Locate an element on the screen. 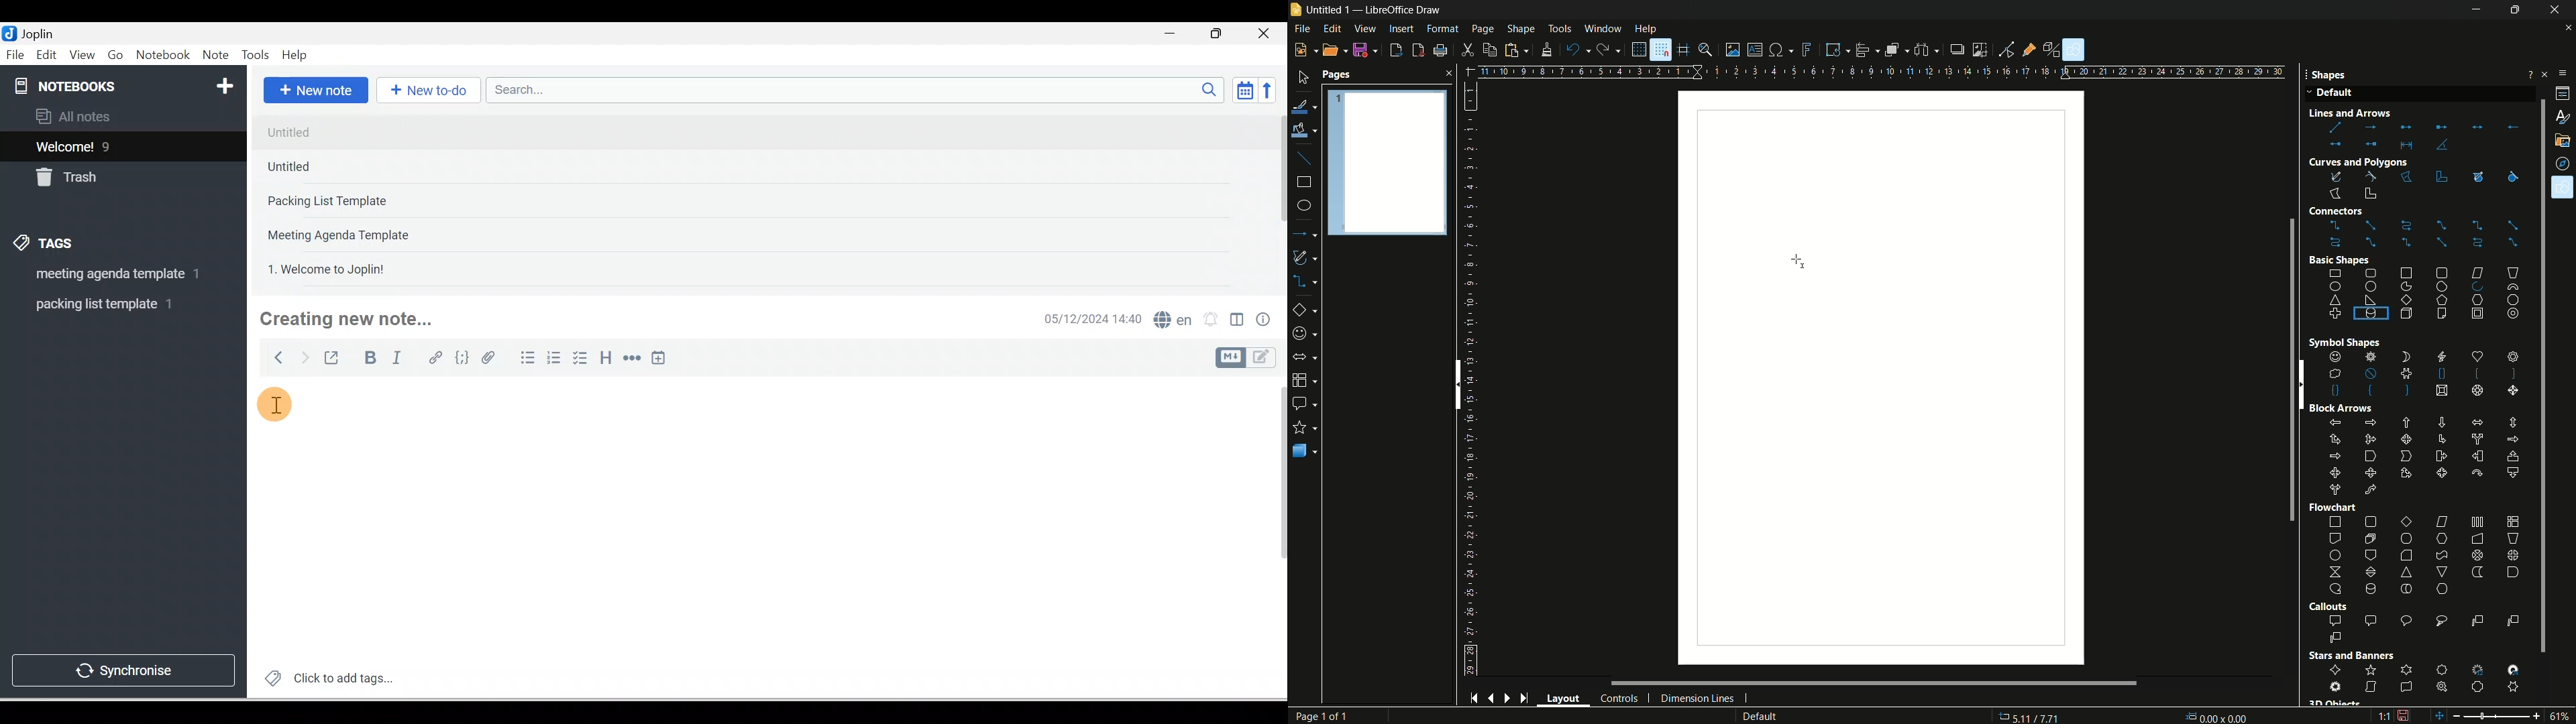  Help is located at coordinates (295, 56).